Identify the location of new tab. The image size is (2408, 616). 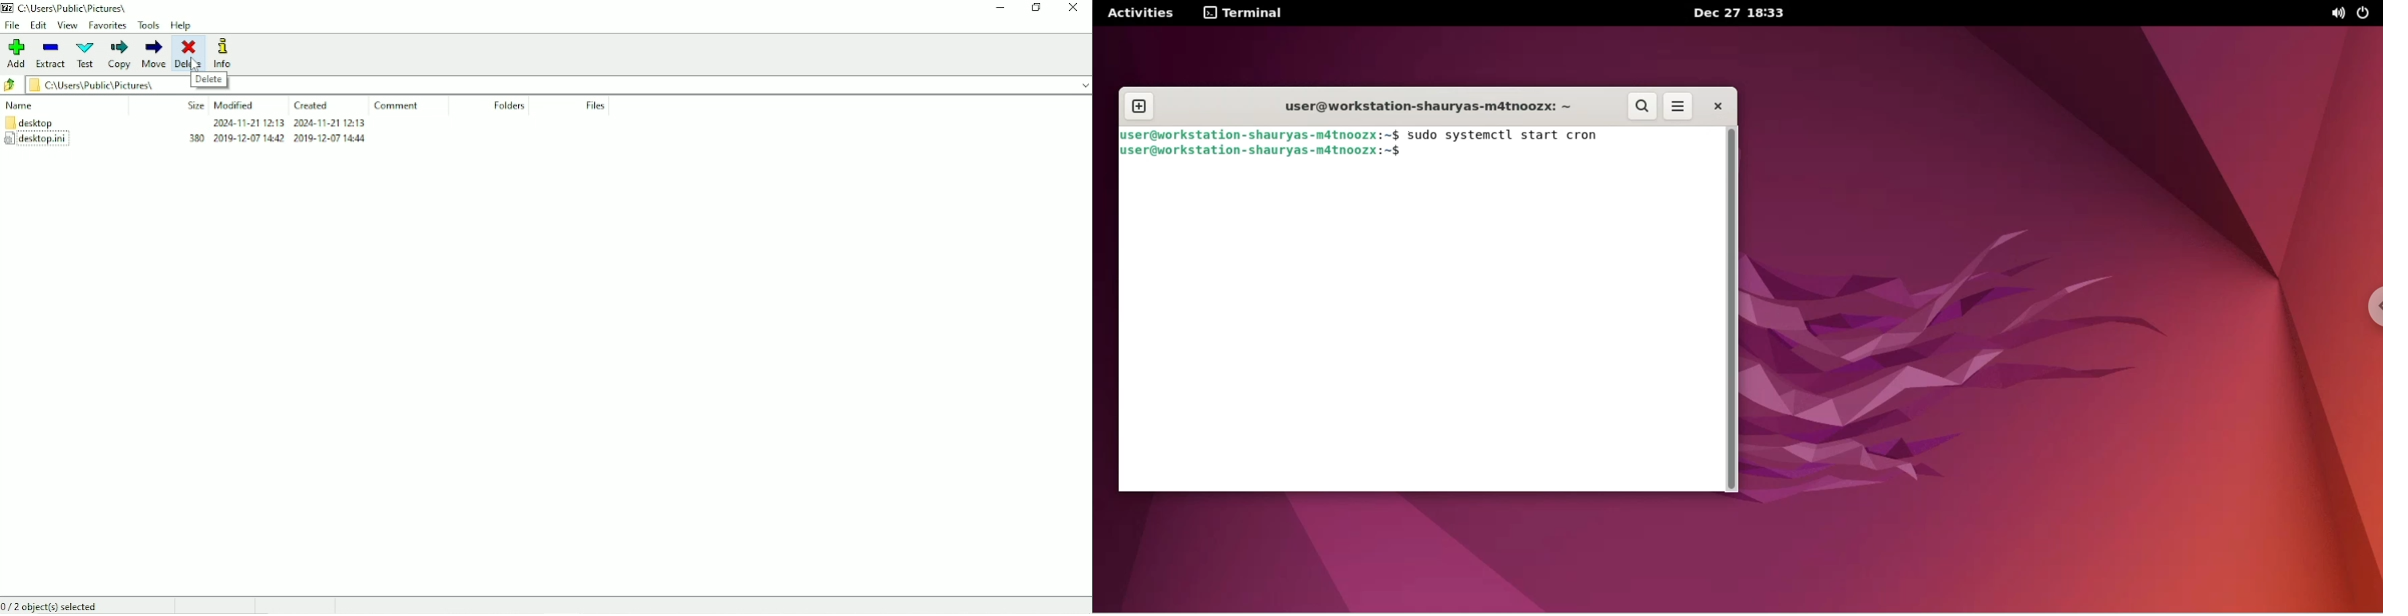
(1138, 105).